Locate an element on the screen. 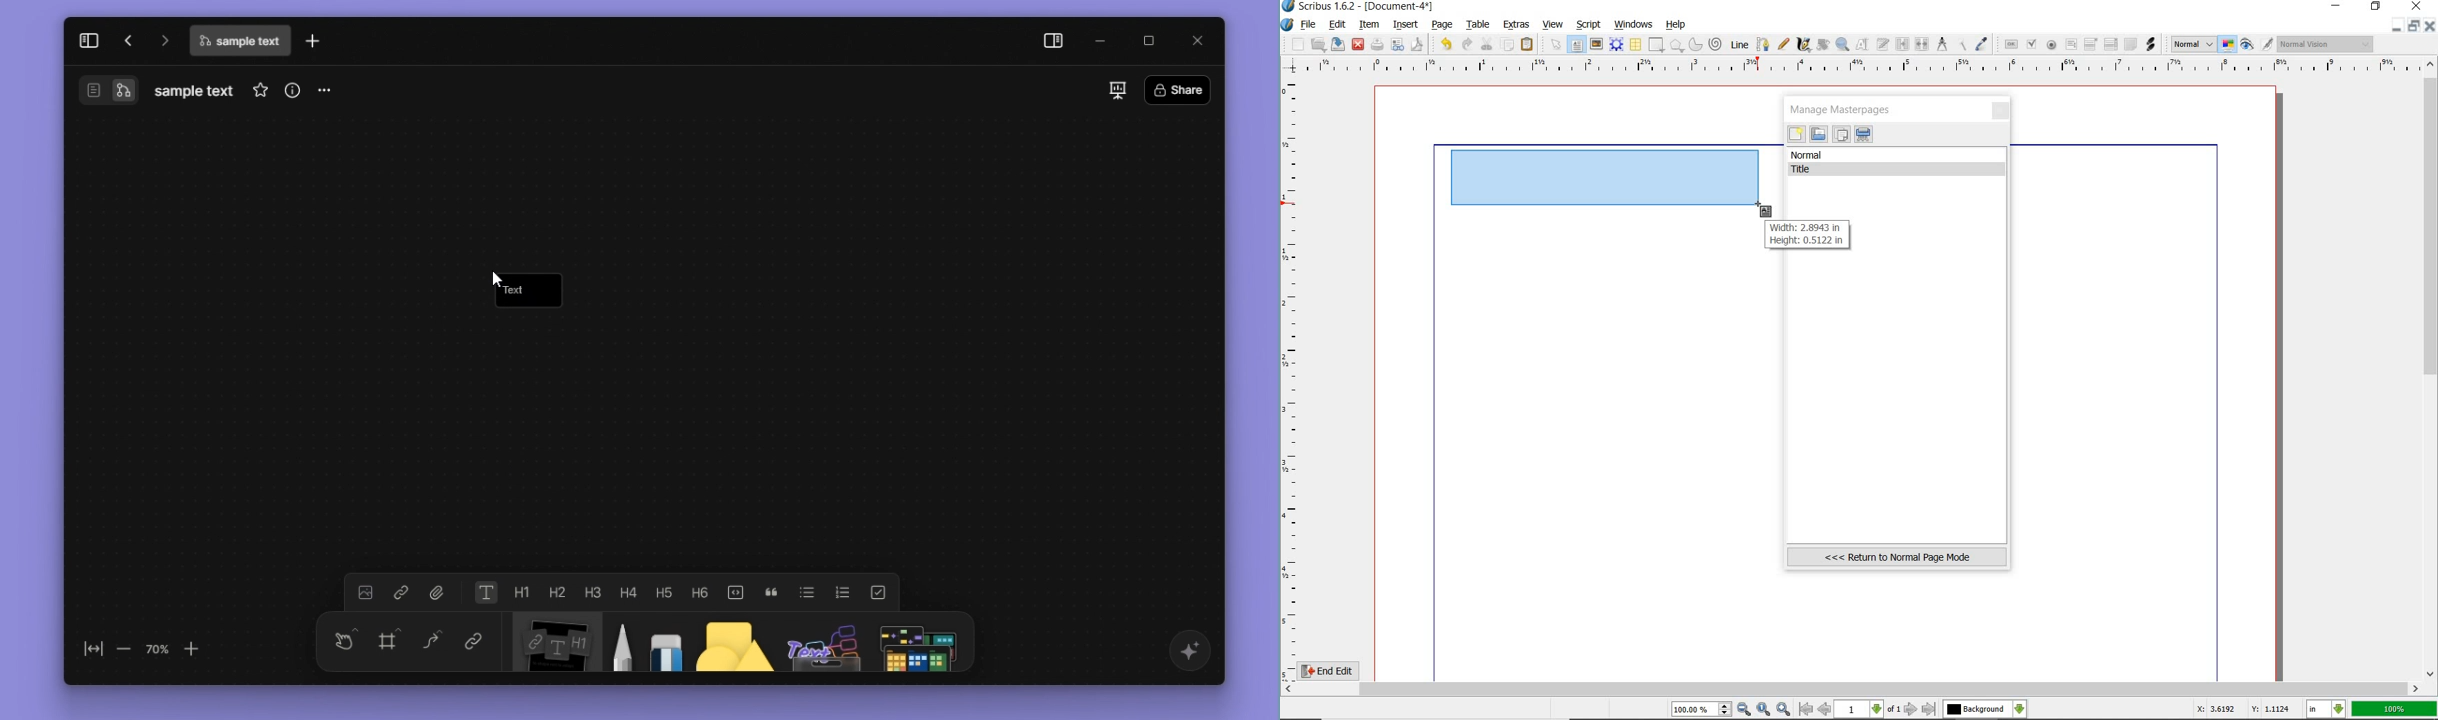 The image size is (2464, 728). pen is located at coordinates (618, 644).